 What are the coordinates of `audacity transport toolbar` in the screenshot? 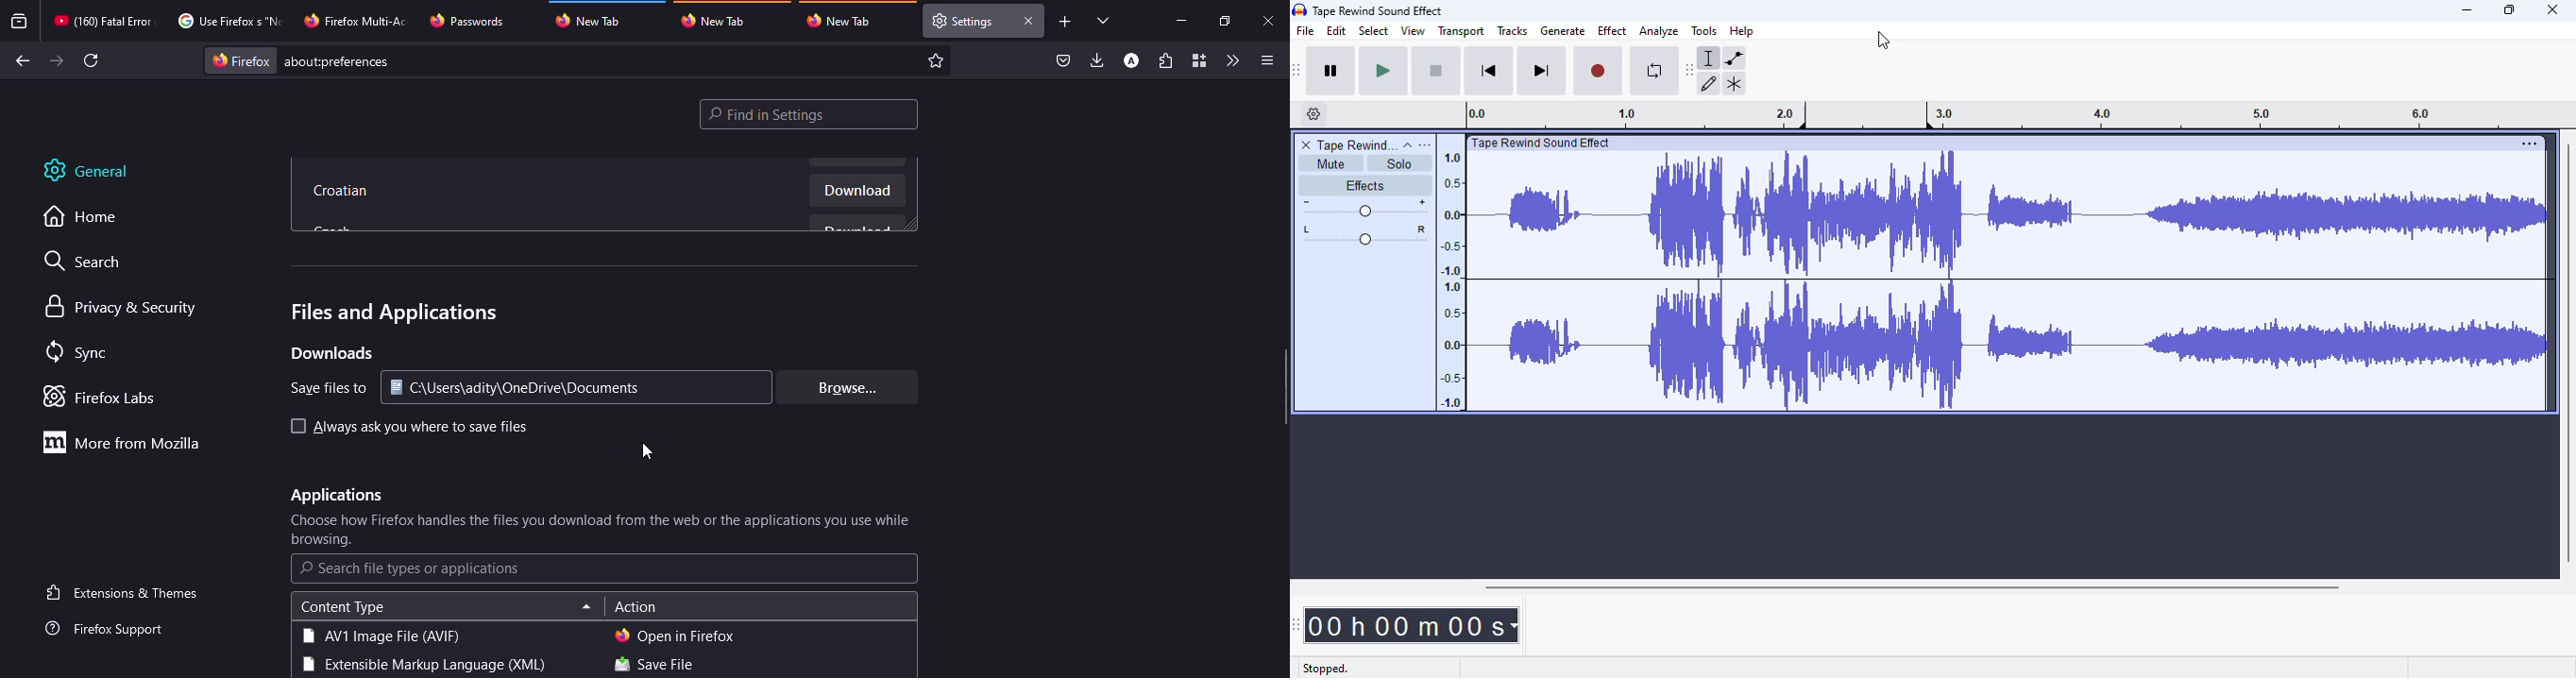 It's located at (1296, 71).